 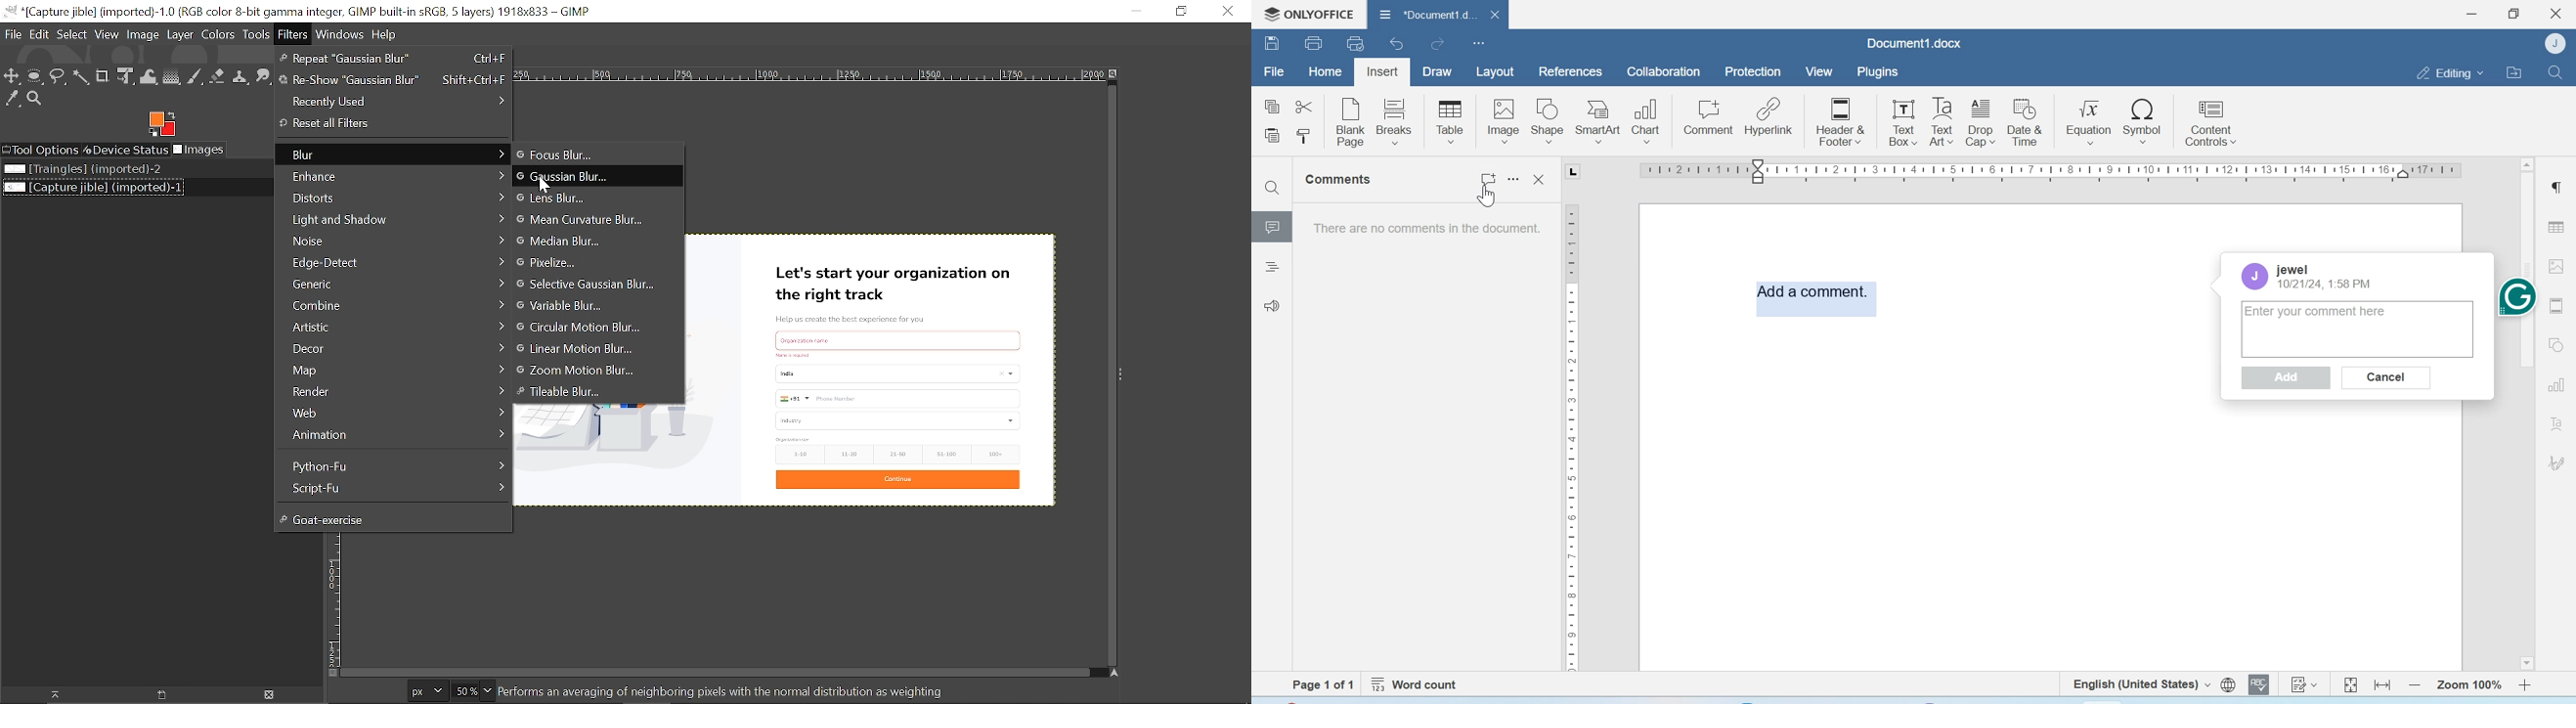 What do you see at coordinates (1417, 685) in the screenshot?
I see `Word count` at bounding box center [1417, 685].